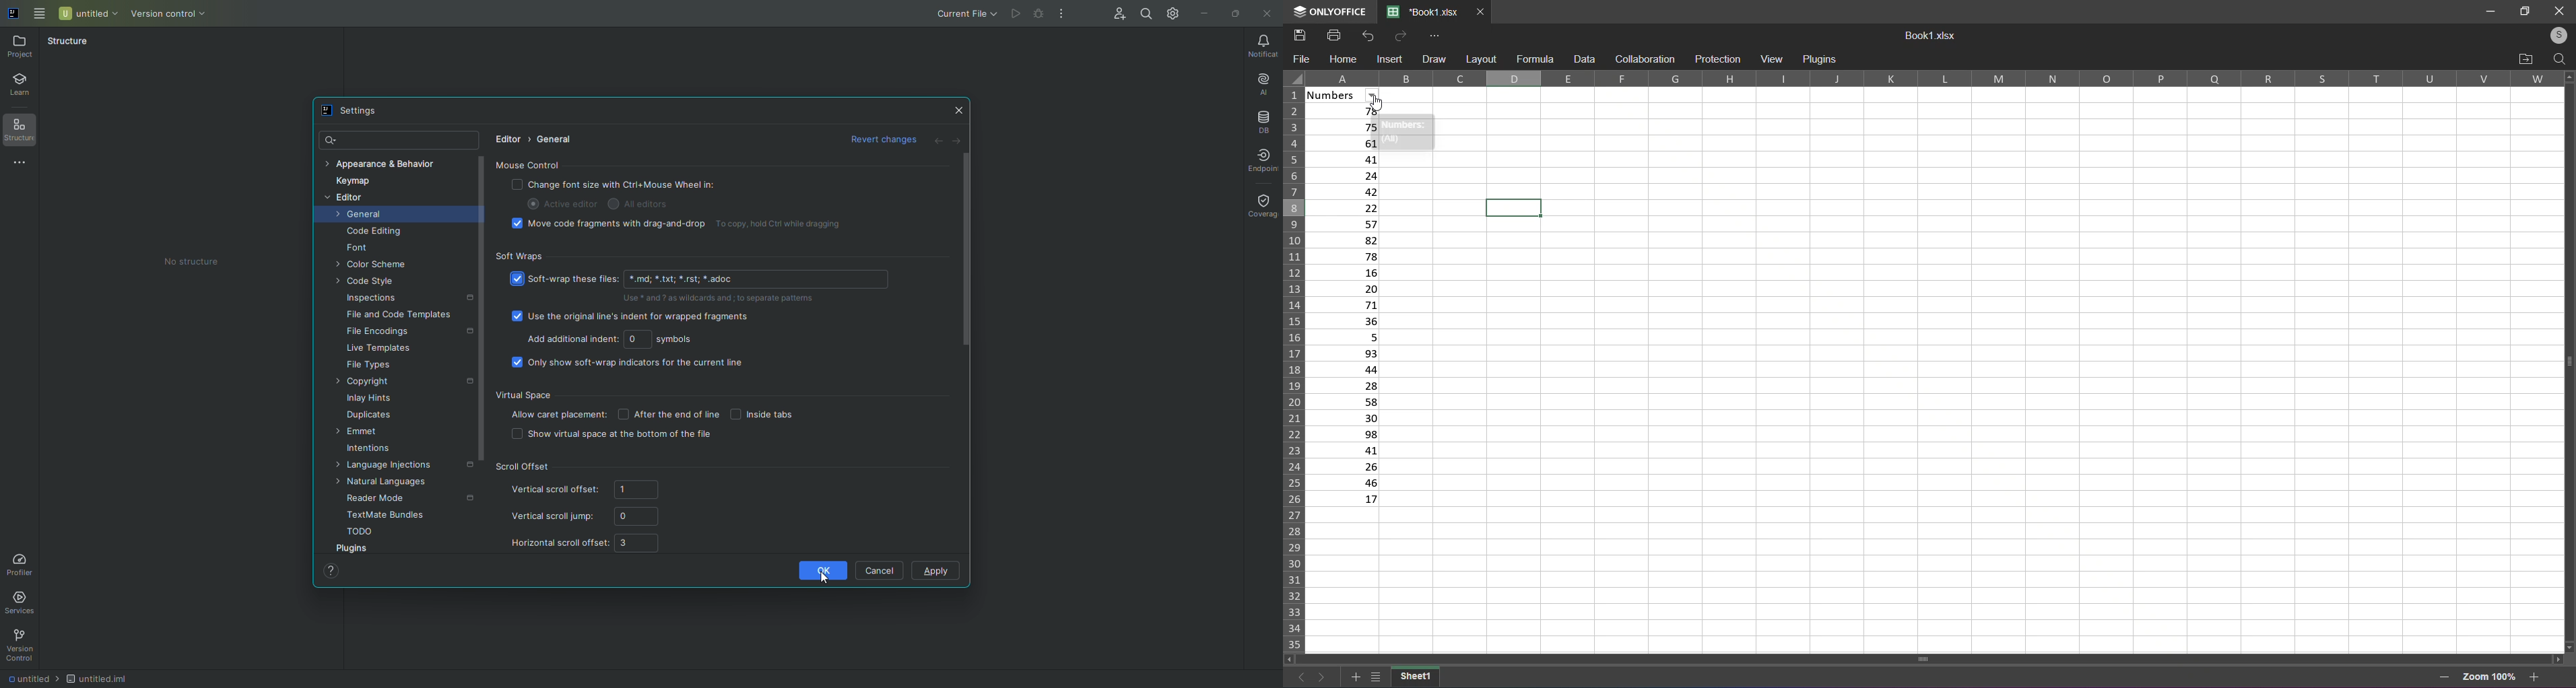  Describe the element at coordinates (1261, 44) in the screenshot. I see `Notifications` at that location.